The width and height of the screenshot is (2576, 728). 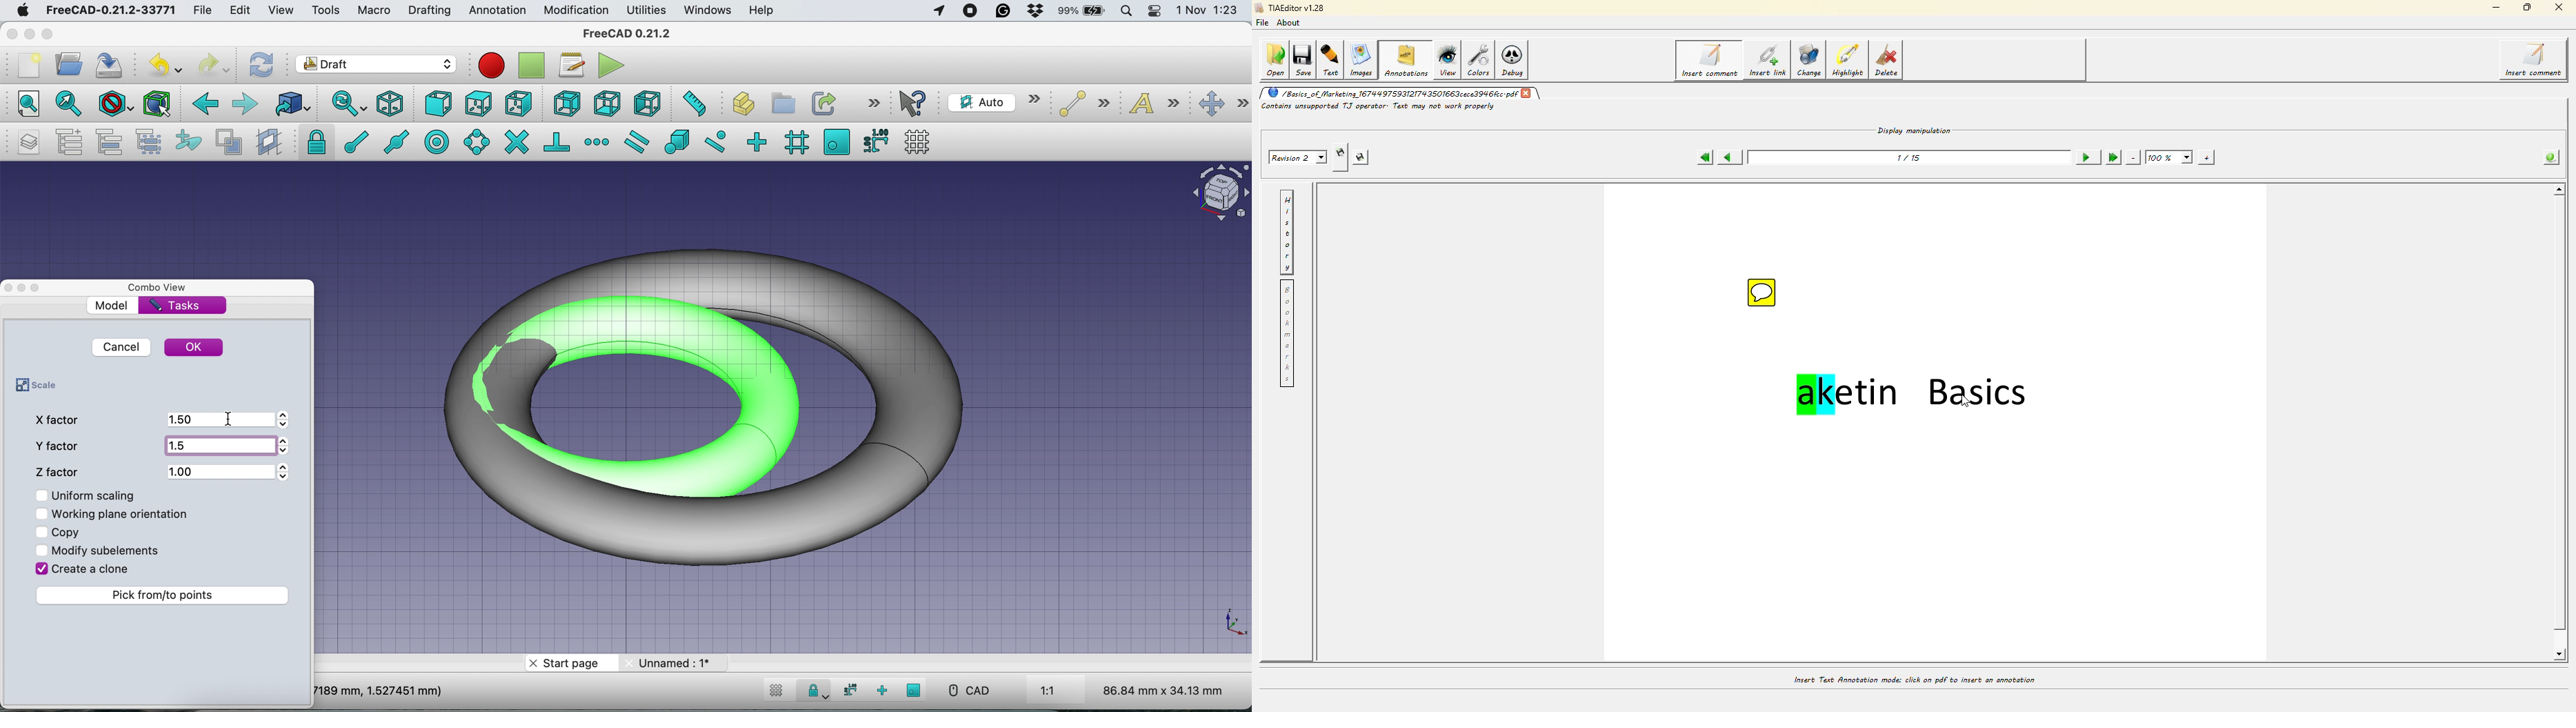 What do you see at coordinates (1379, 107) in the screenshot?
I see `Contains unsupported T.J operator: Text may not work properly` at bounding box center [1379, 107].